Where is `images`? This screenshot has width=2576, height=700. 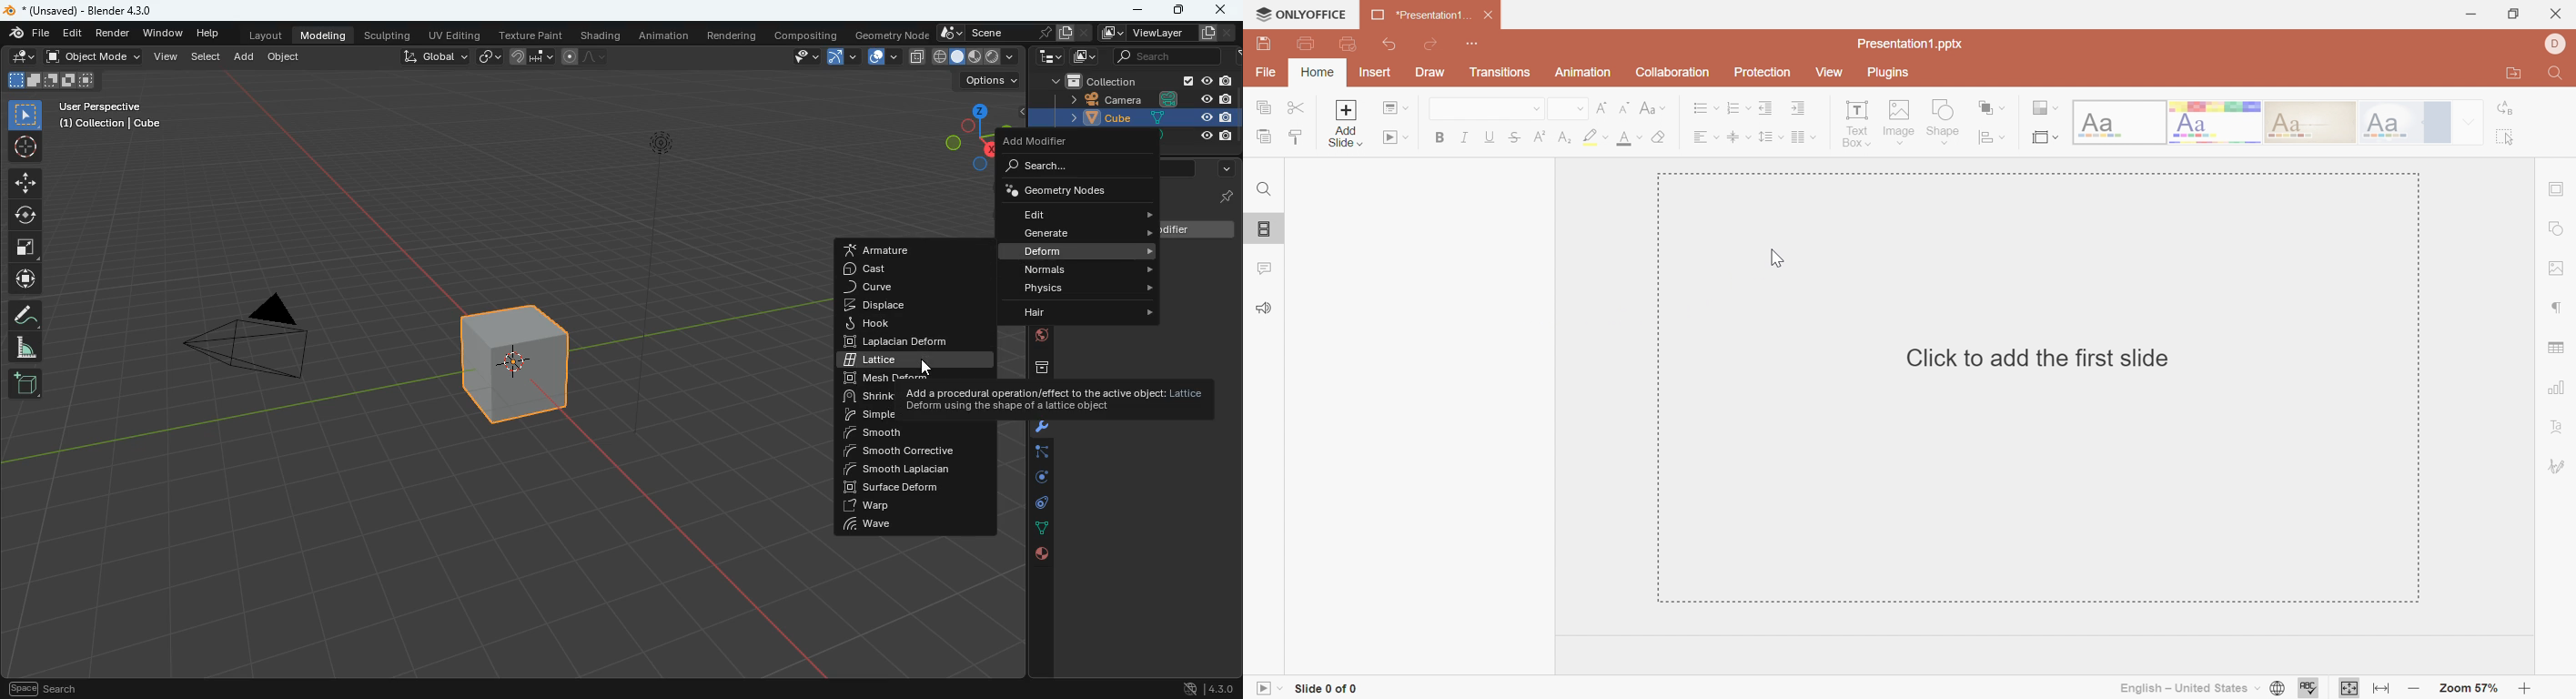 images is located at coordinates (1081, 56).